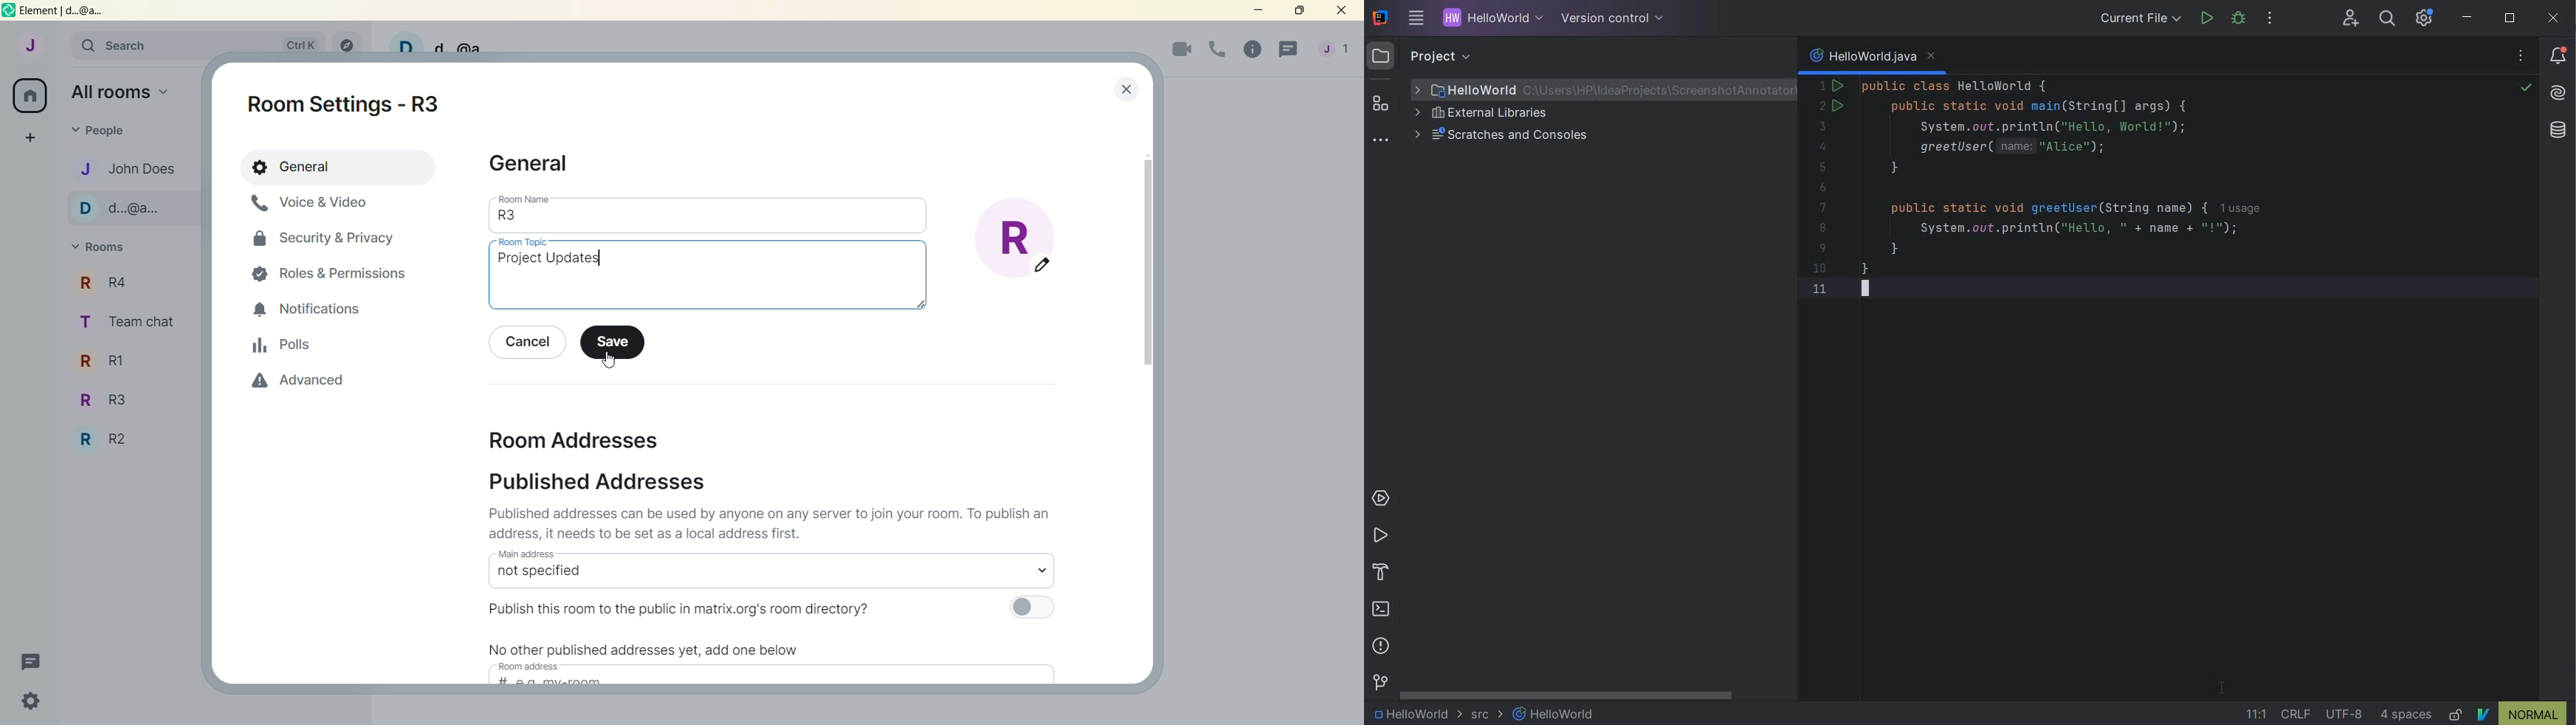 The image size is (2576, 728). I want to click on toggle button, so click(1037, 609).